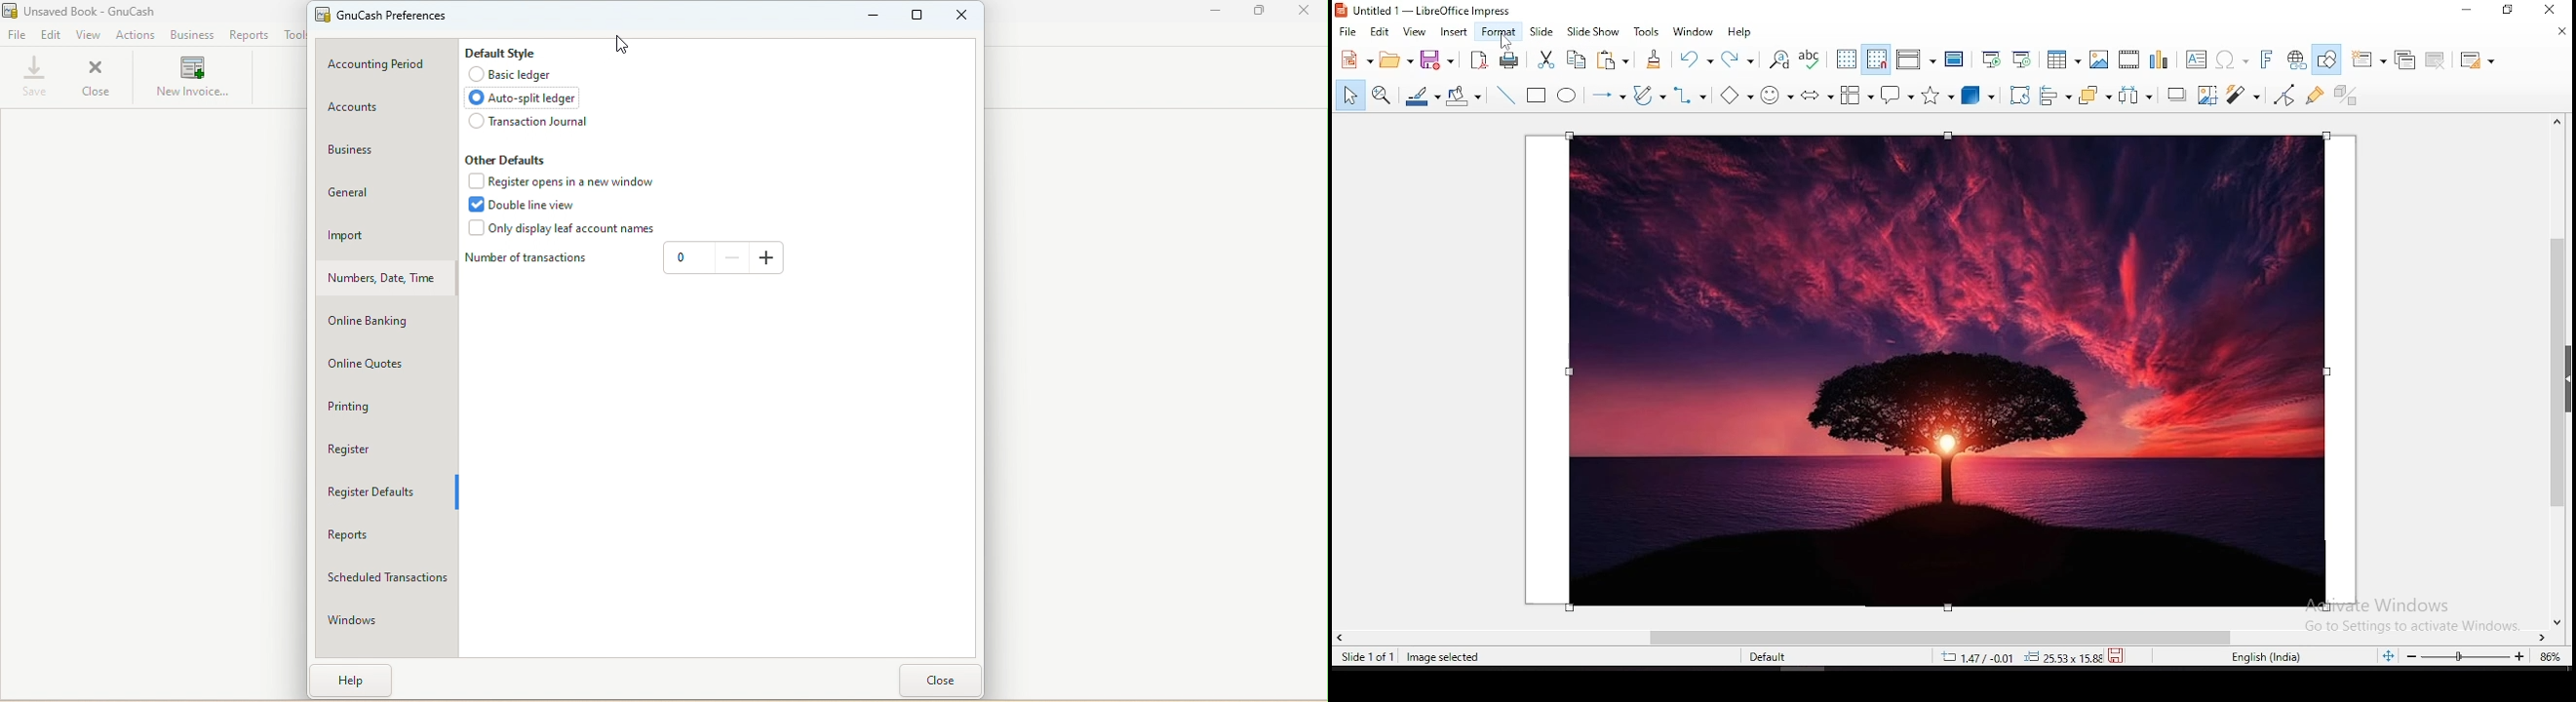 Image resolution: width=2576 pixels, height=728 pixels. I want to click on english (india), so click(2266, 657).